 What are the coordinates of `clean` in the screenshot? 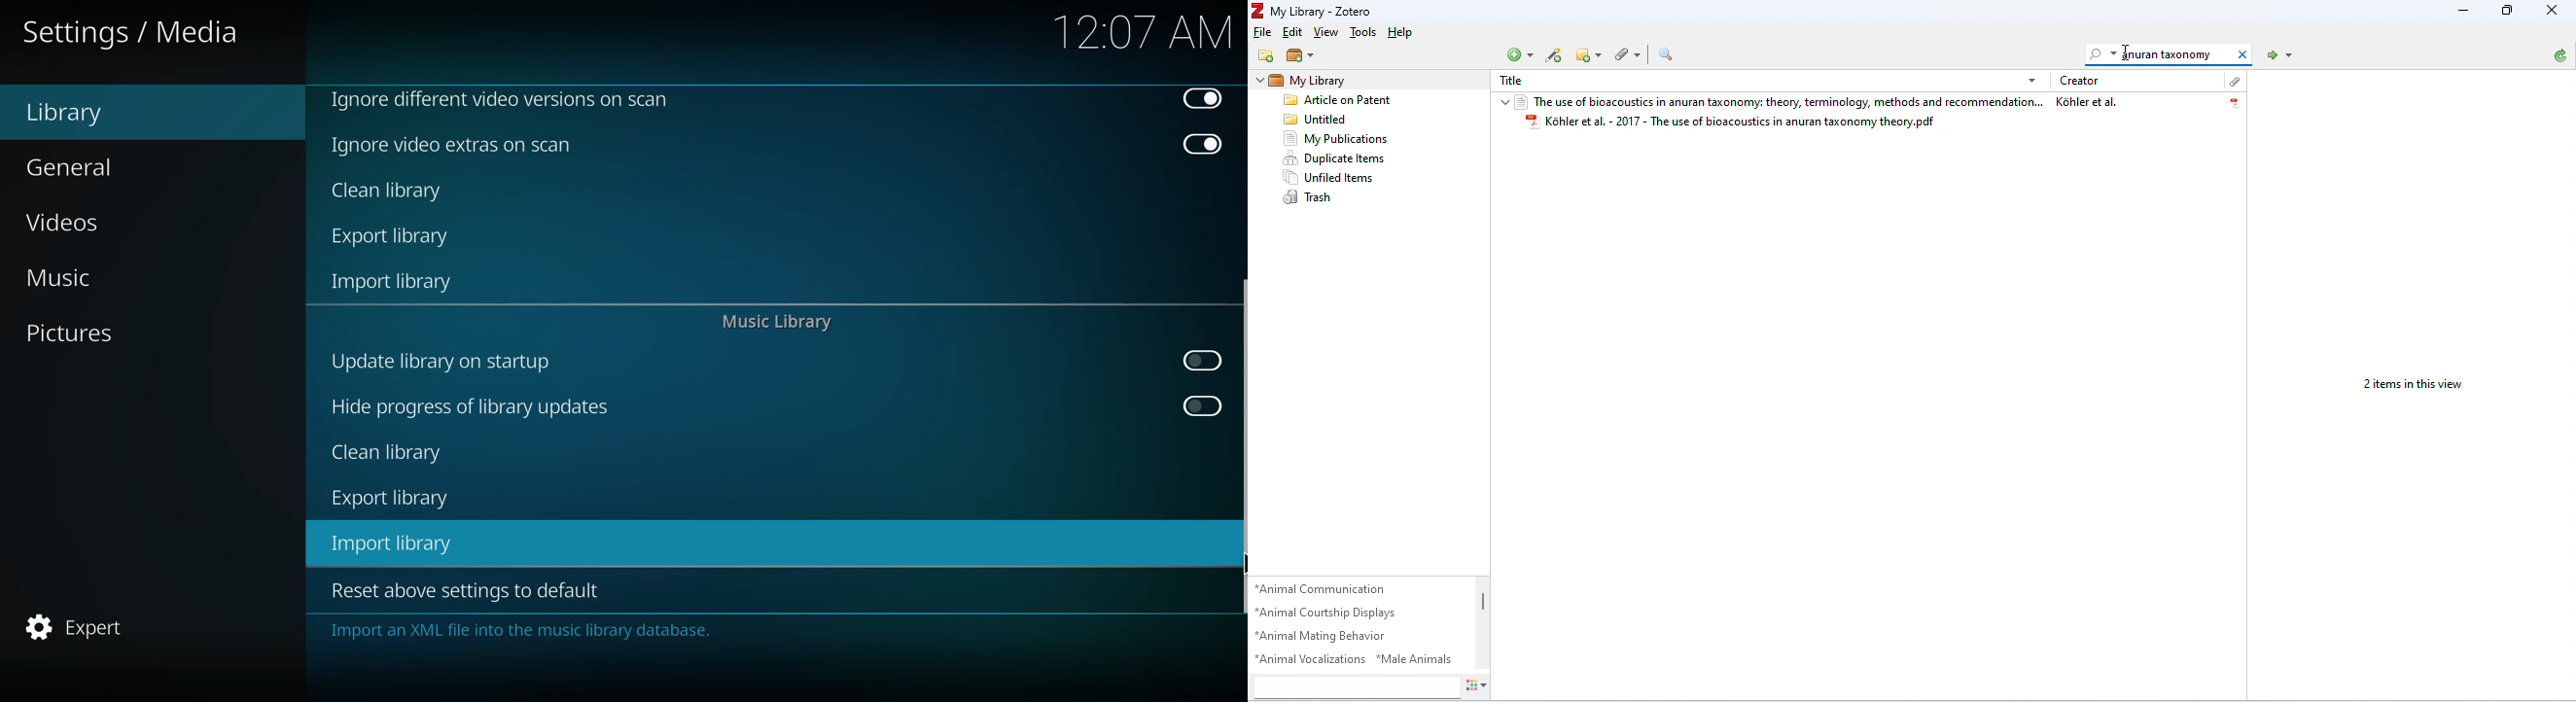 It's located at (389, 192).